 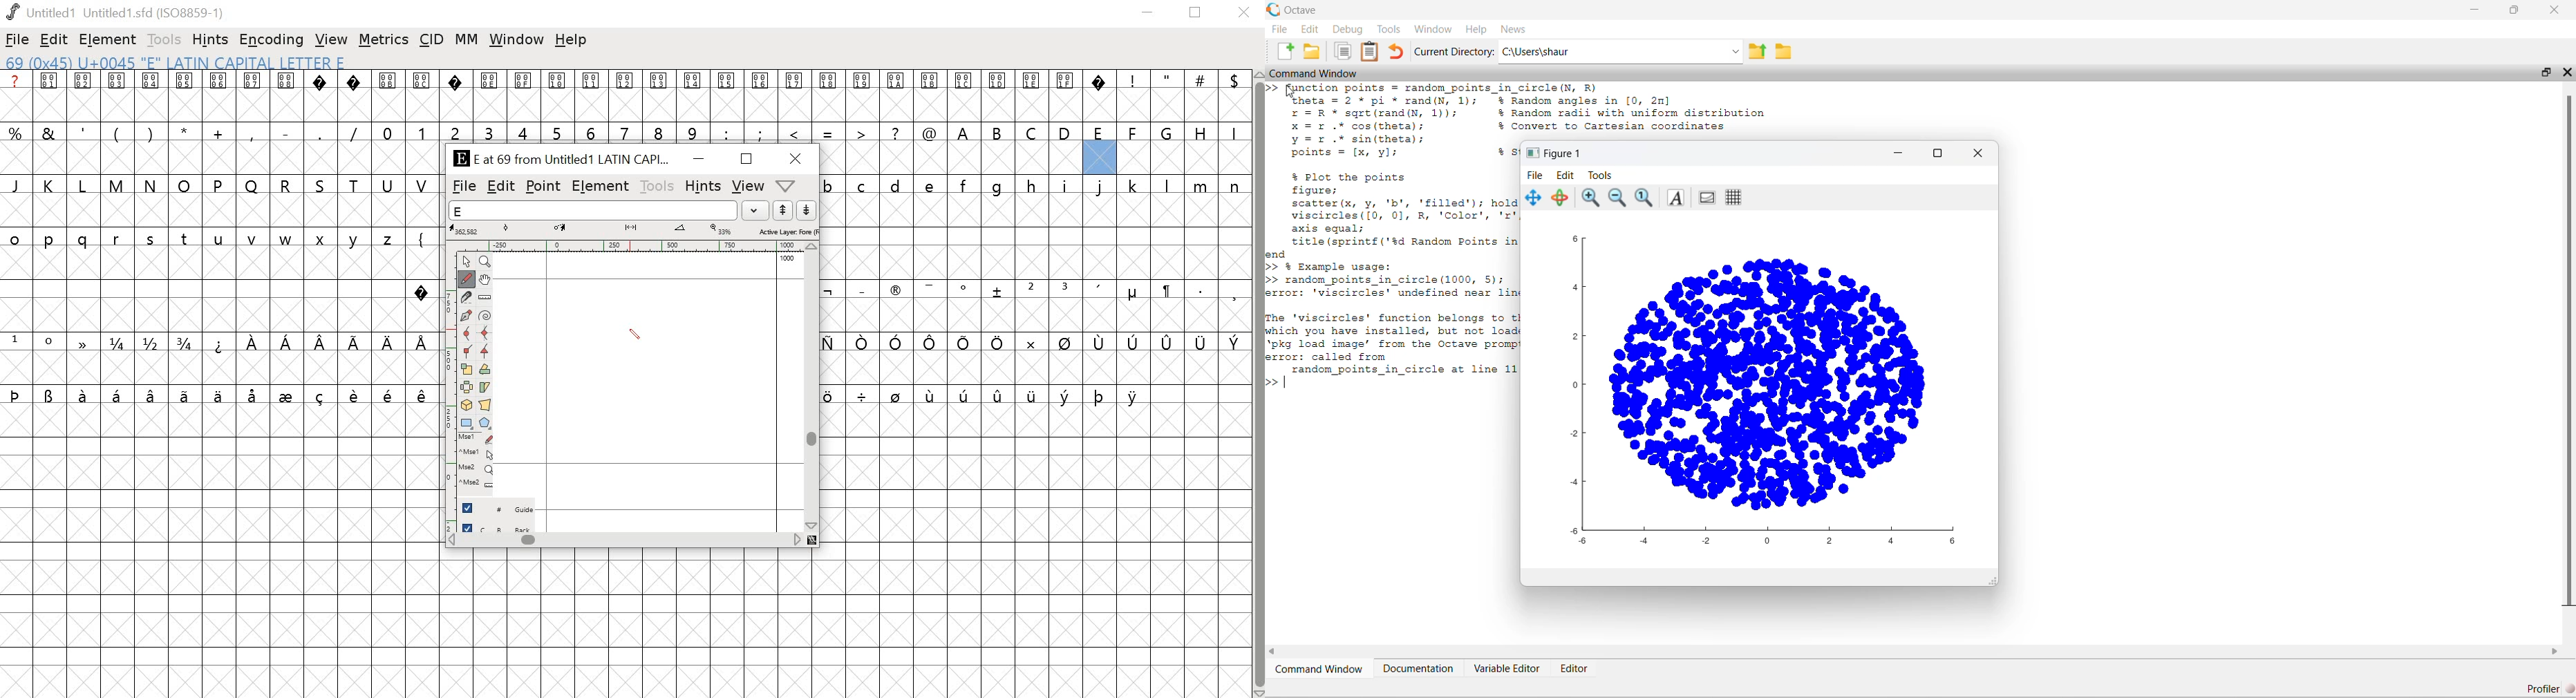 What do you see at coordinates (1033, 397) in the screenshot?
I see `special characters and empty cells` at bounding box center [1033, 397].